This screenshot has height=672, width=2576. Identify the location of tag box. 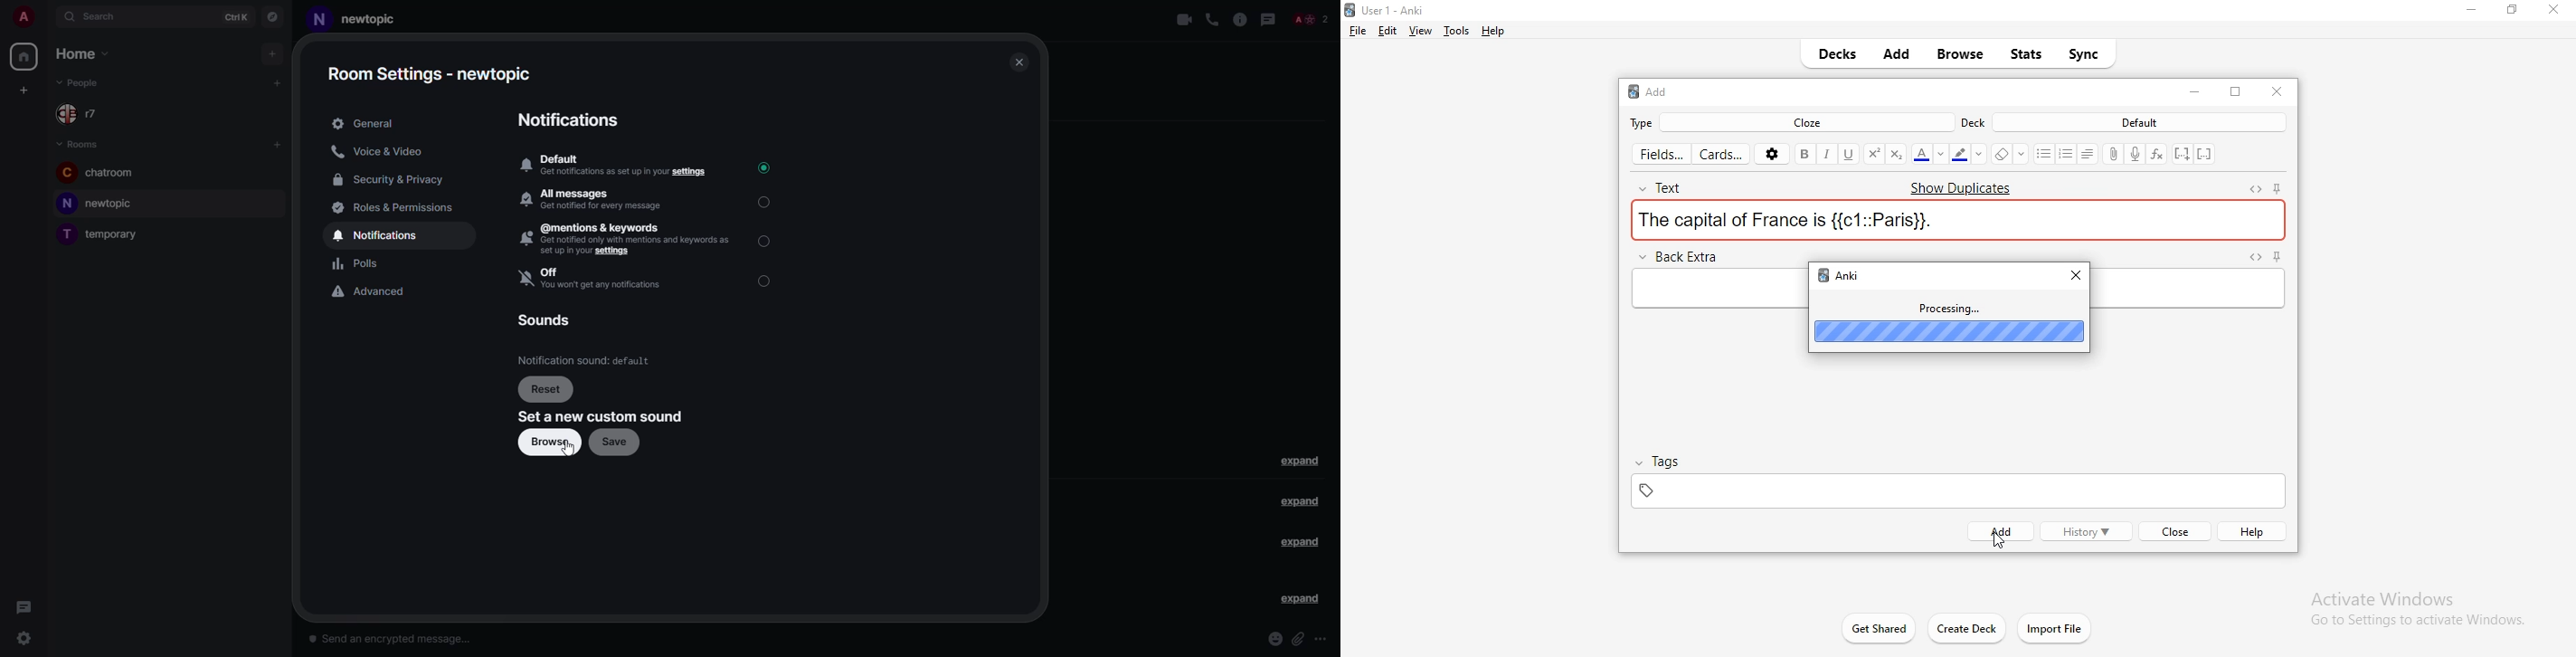
(1954, 490).